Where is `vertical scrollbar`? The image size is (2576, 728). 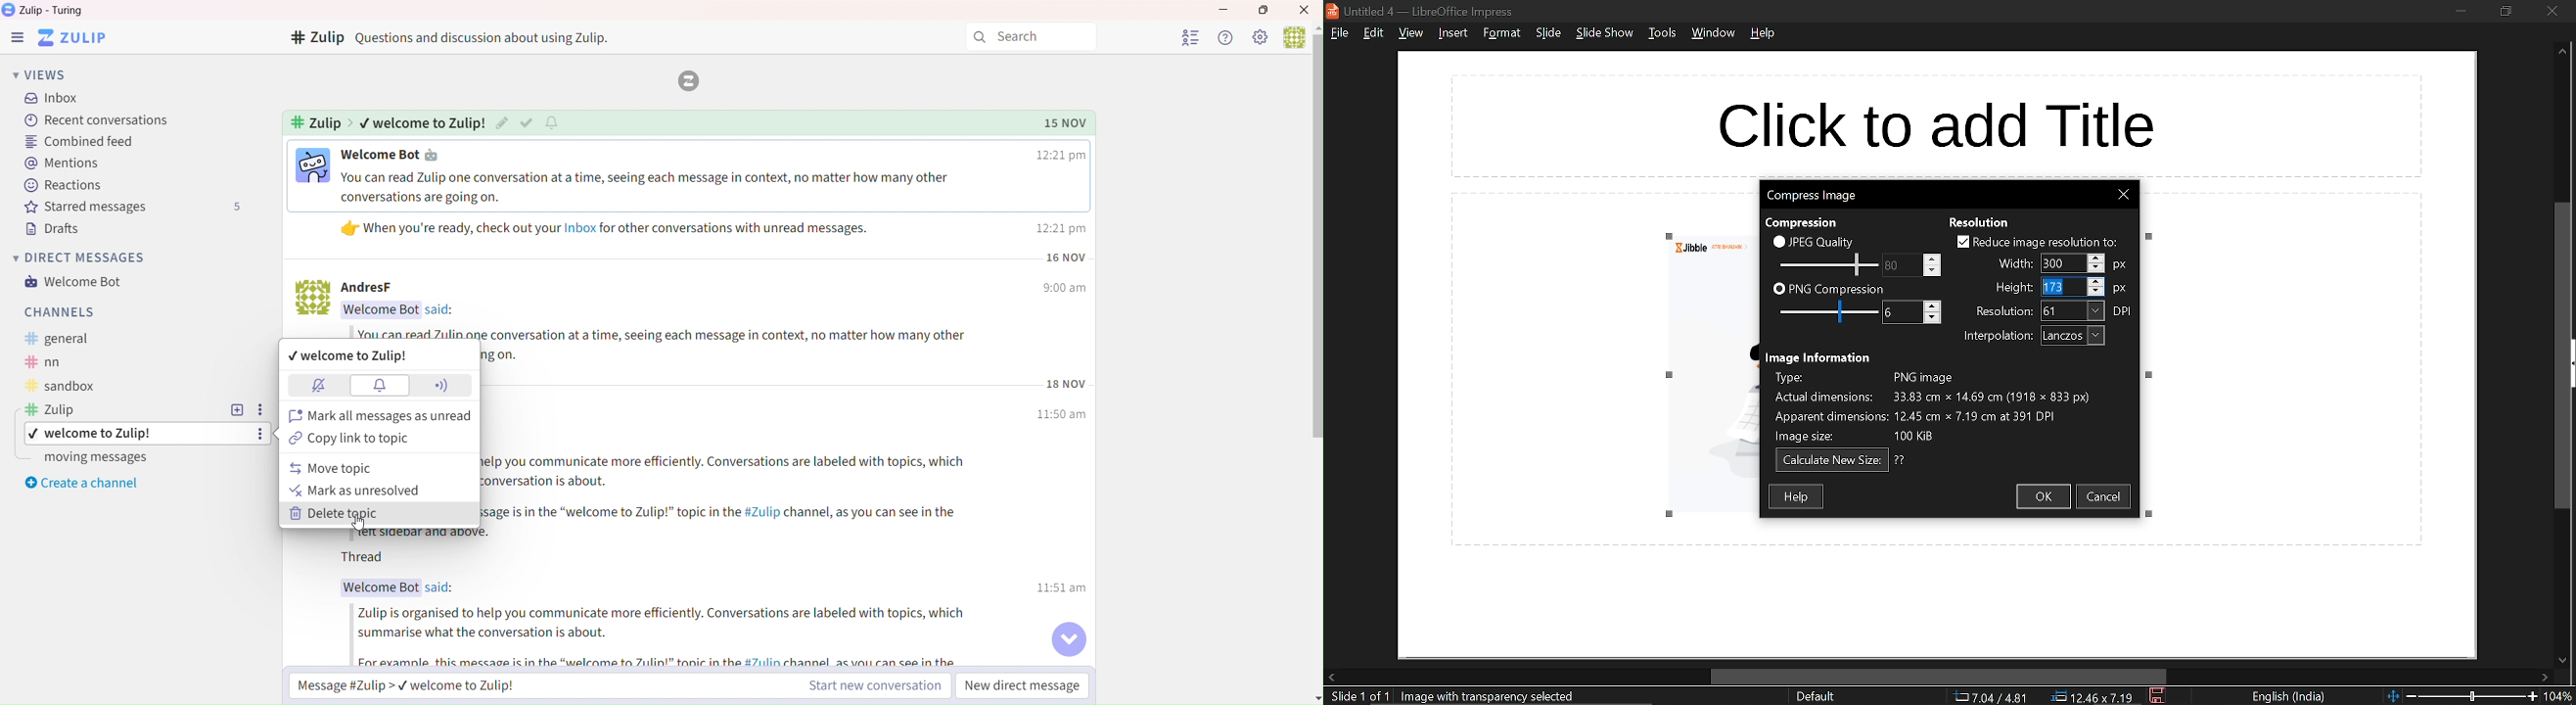 vertical scrollbar is located at coordinates (2563, 355).